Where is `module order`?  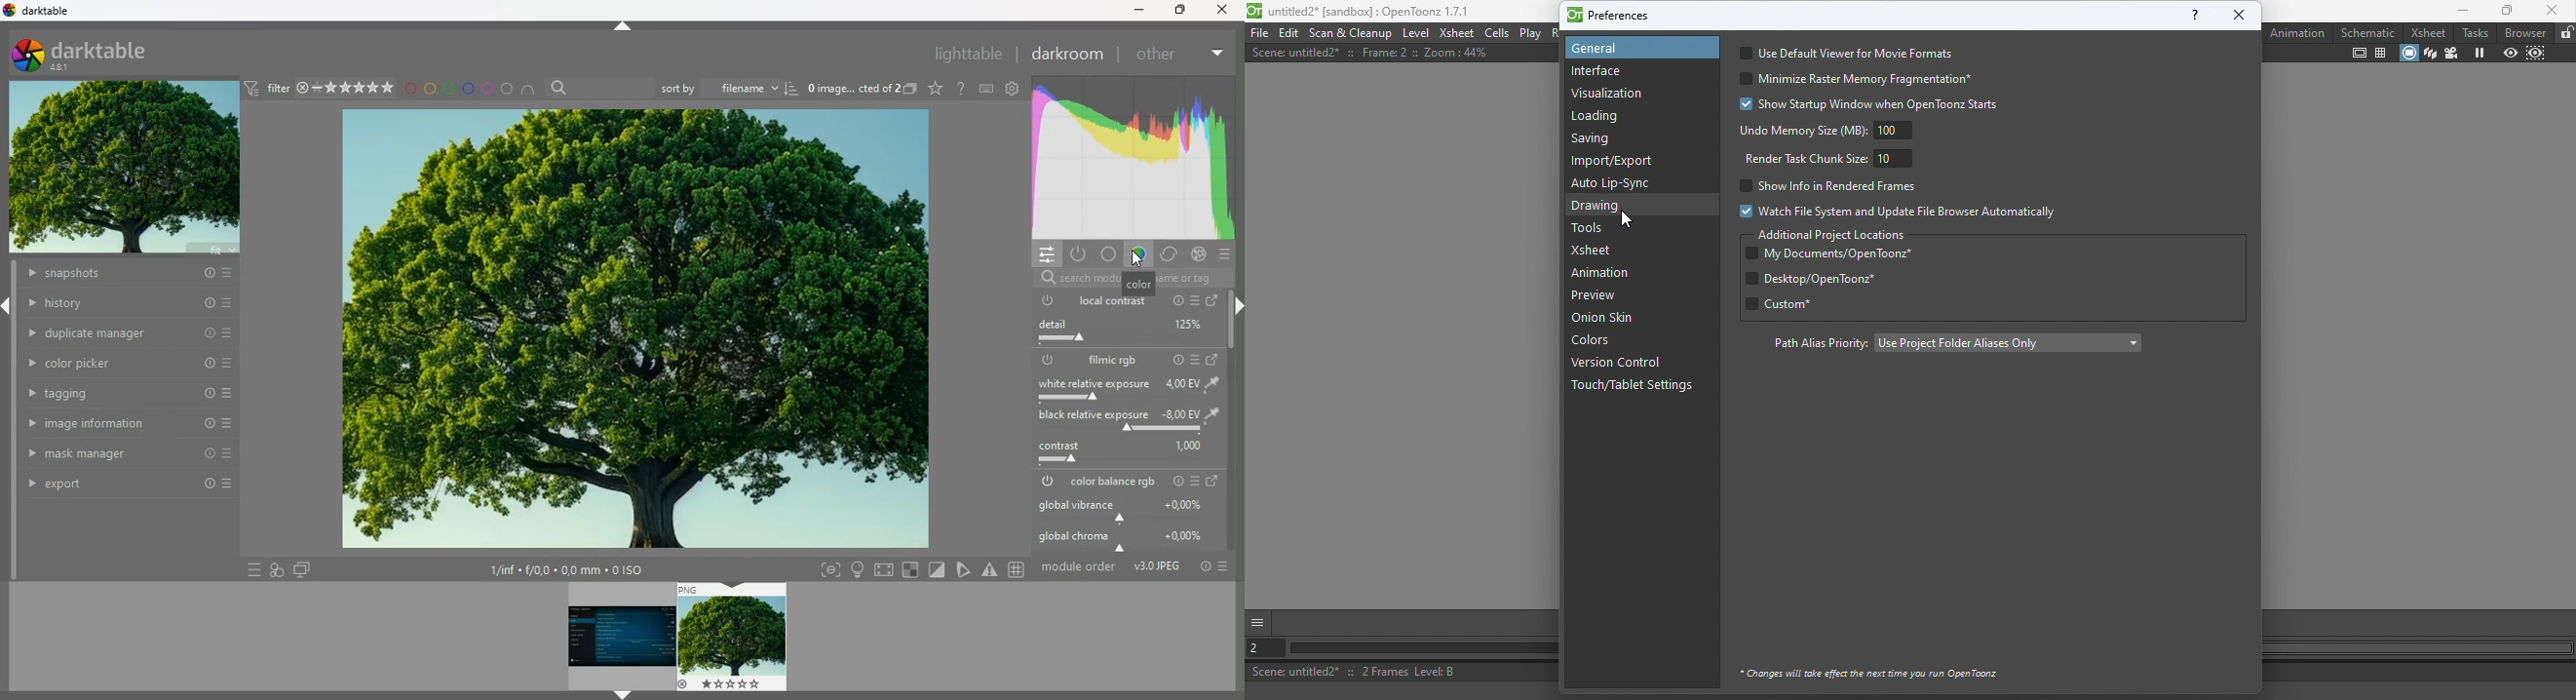
module order is located at coordinates (1134, 566).